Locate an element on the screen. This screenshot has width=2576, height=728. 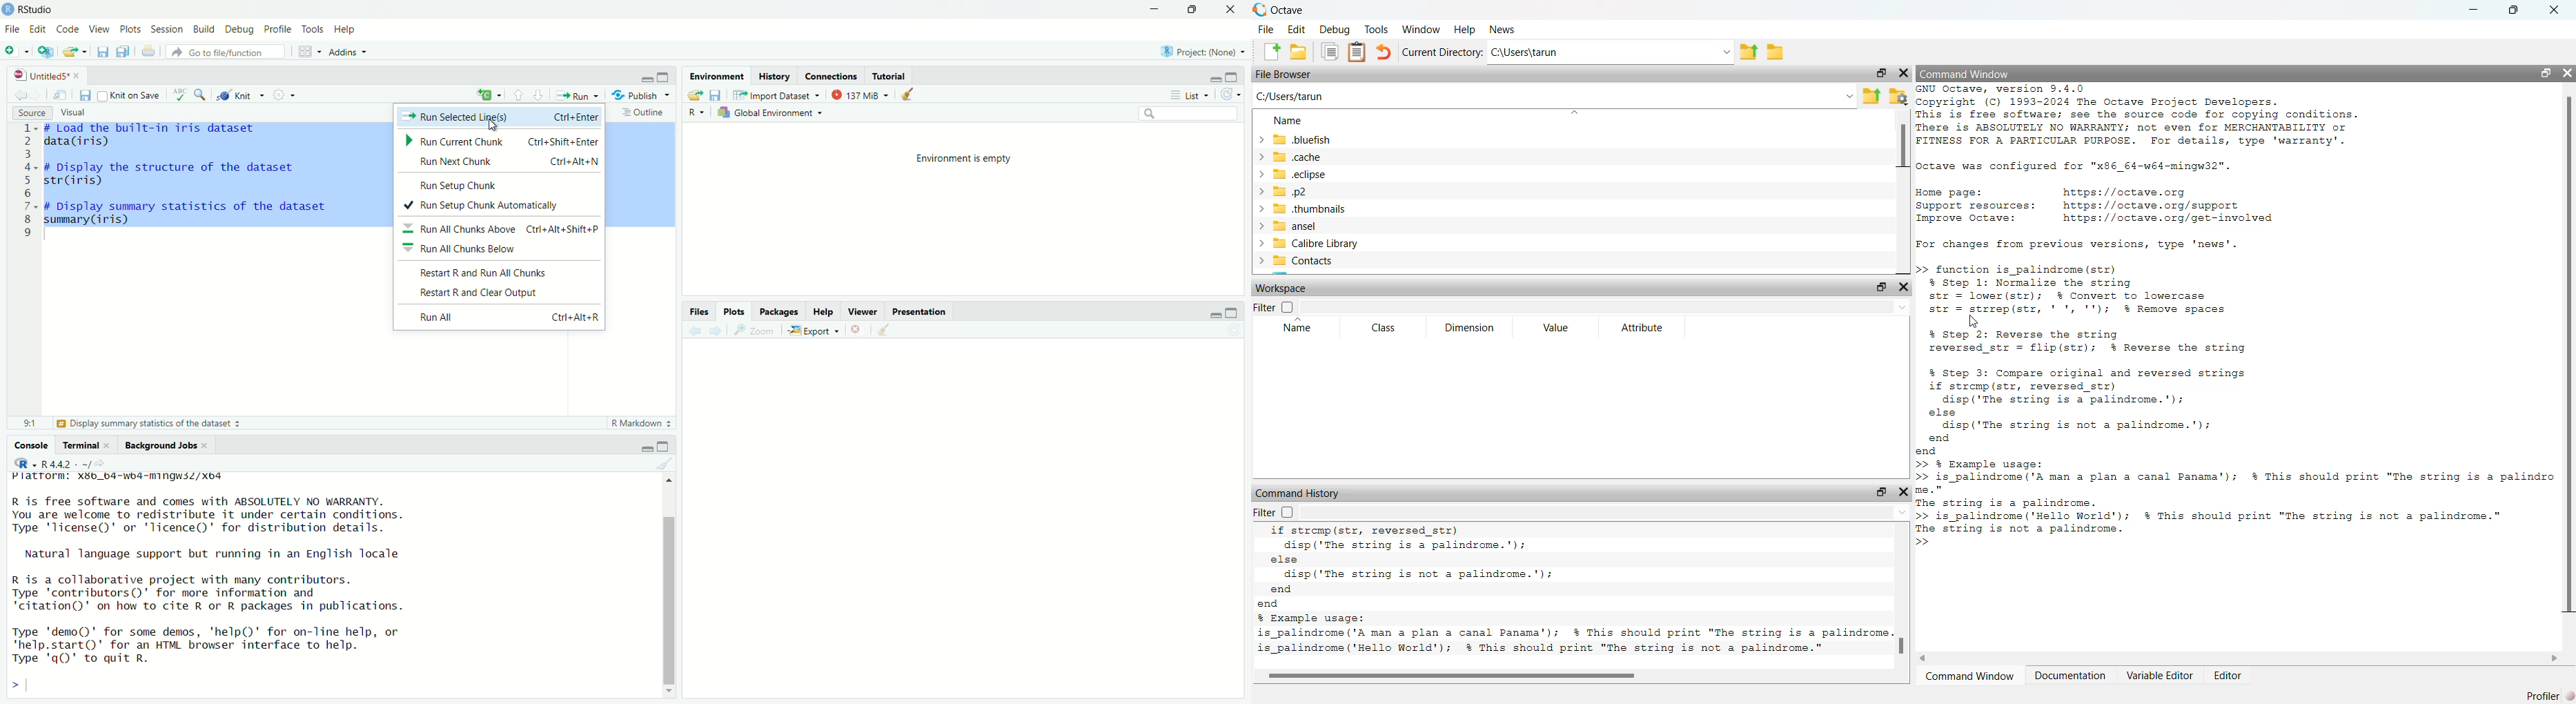
Restart R and Run All Chunks is located at coordinates (478, 273).